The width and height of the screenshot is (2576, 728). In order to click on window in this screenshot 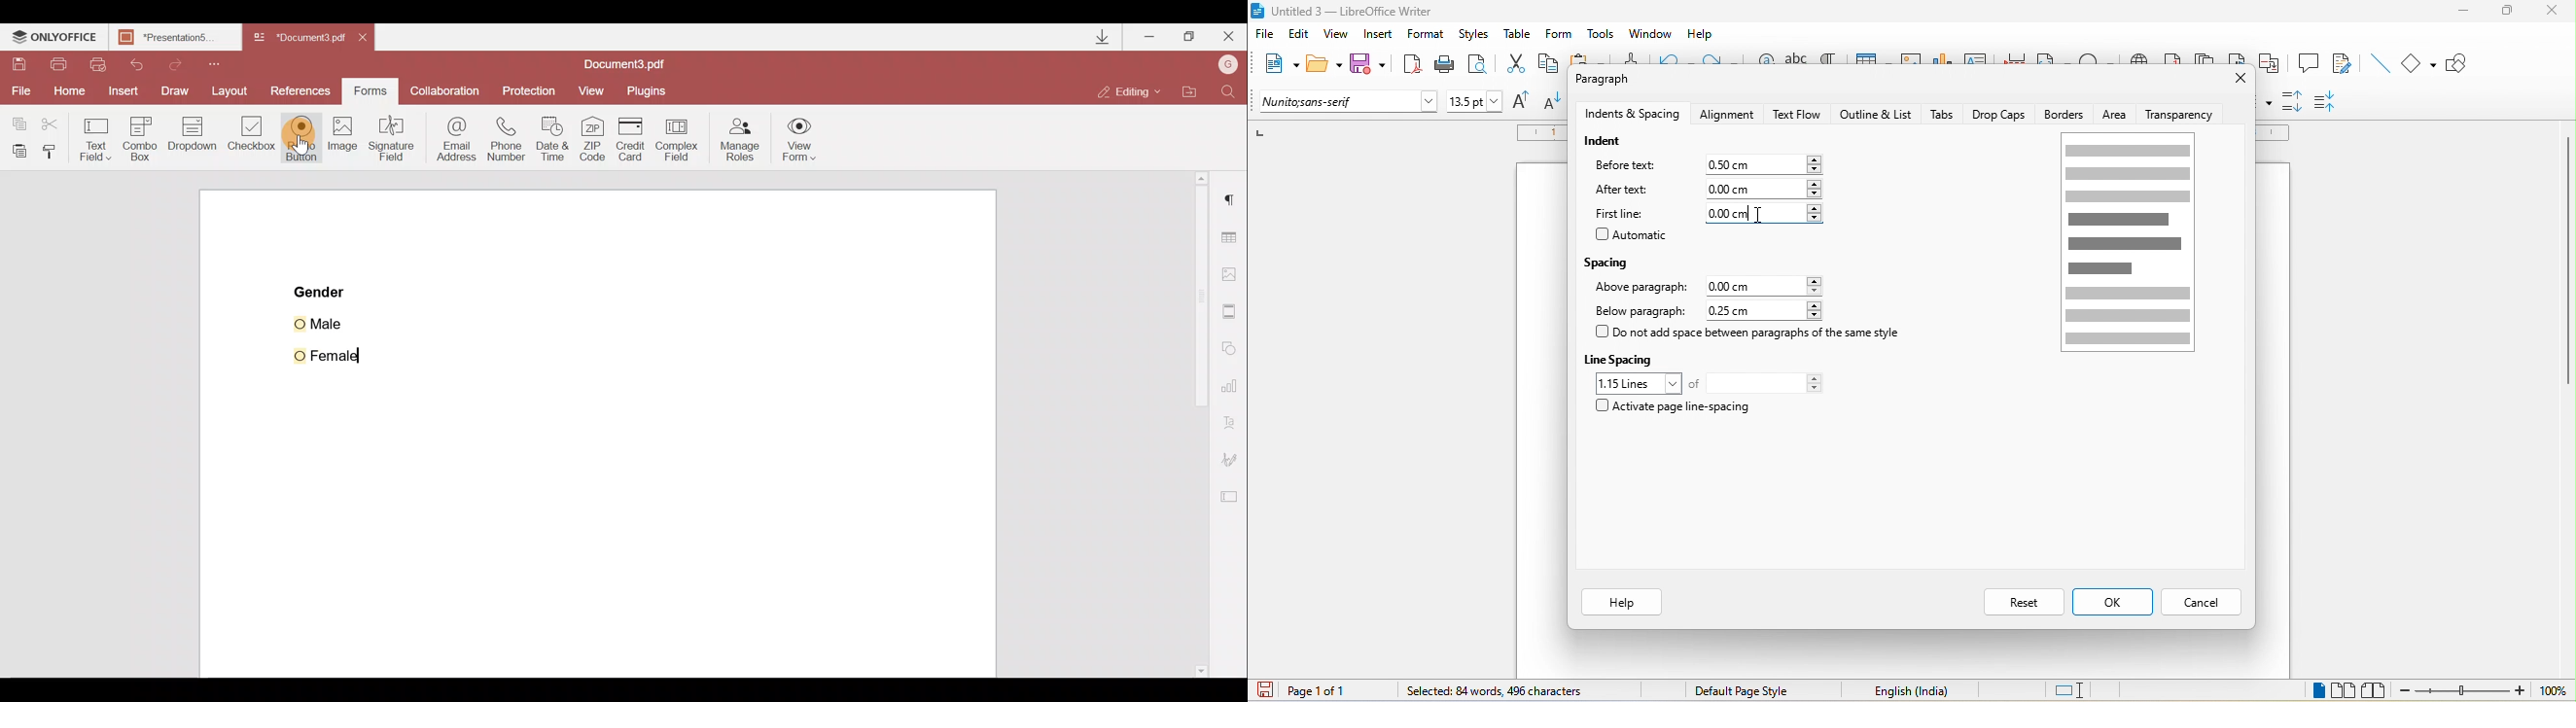, I will do `click(1651, 34)`.